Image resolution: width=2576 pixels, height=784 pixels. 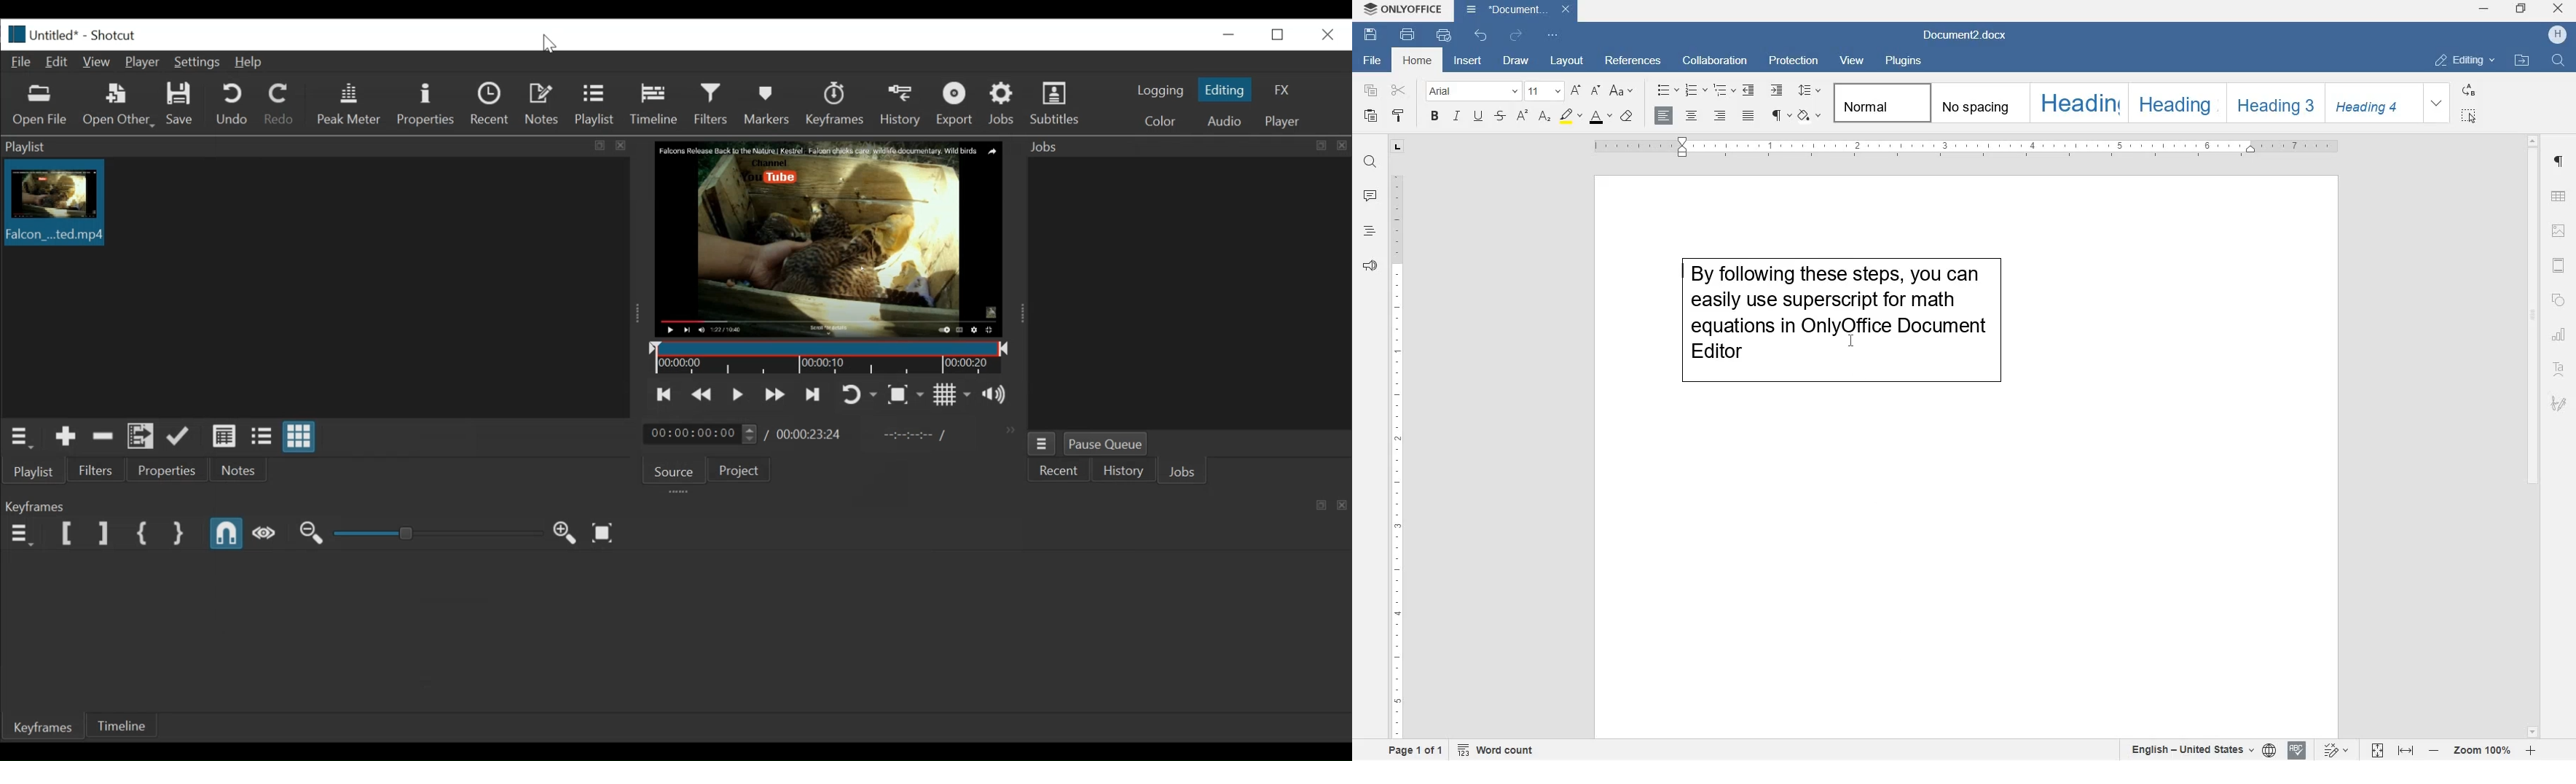 What do you see at coordinates (1593, 92) in the screenshot?
I see `decrement font size` at bounding box center [1593, 92].